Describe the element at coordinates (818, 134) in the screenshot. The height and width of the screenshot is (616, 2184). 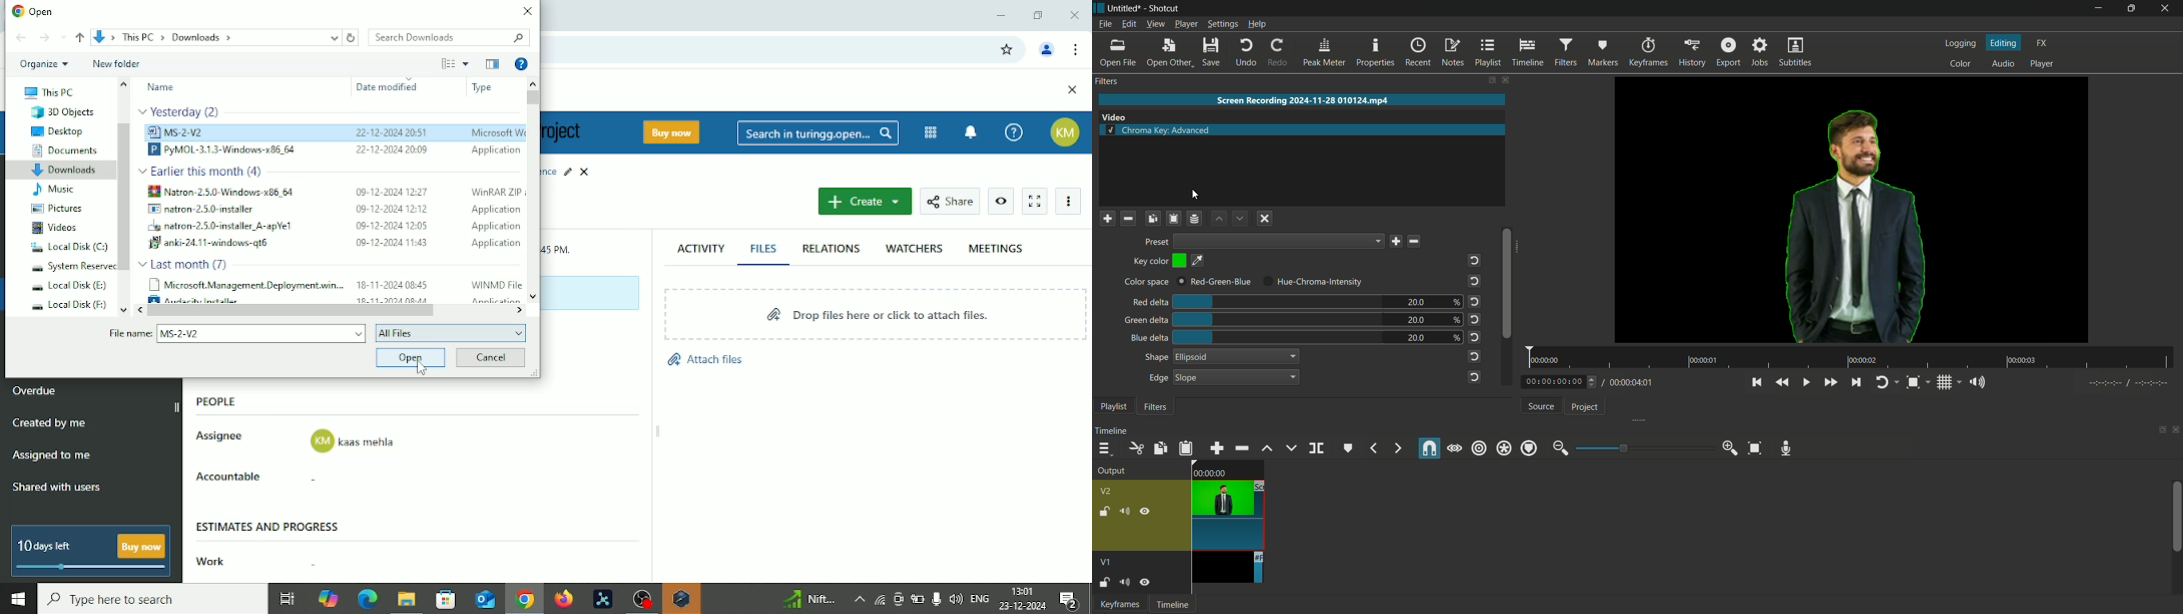
I see `Search` at that location.